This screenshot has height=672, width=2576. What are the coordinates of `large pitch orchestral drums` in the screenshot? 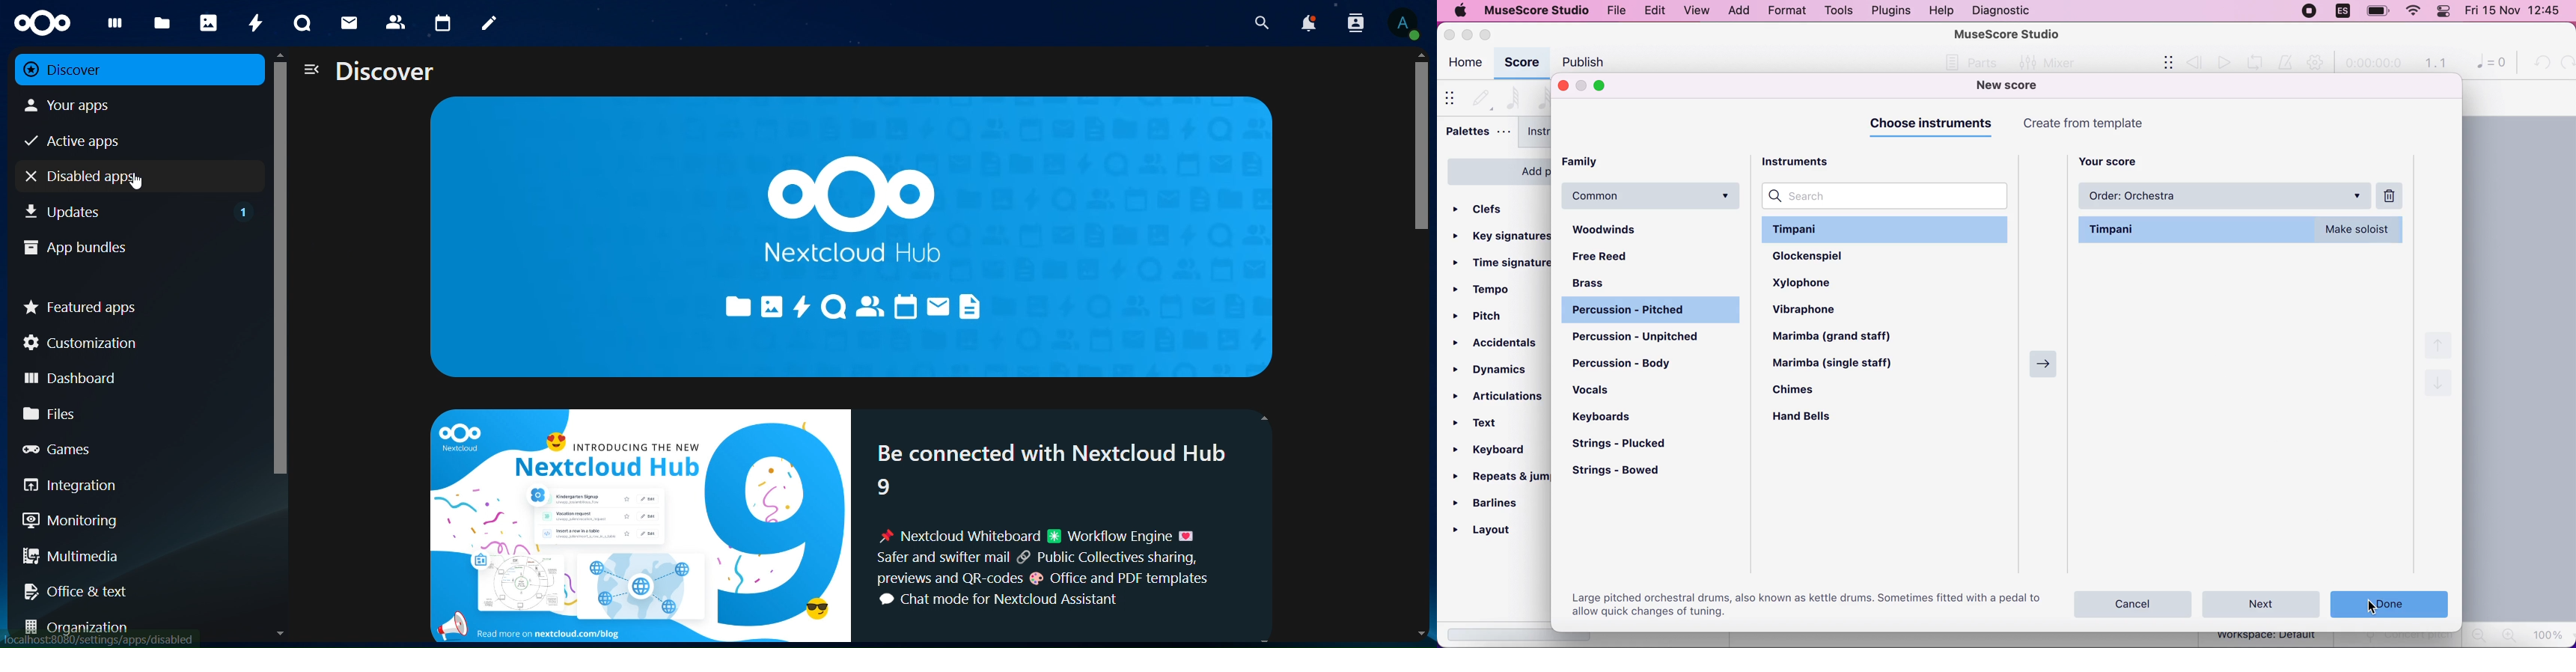 It's located at (1811, 602).